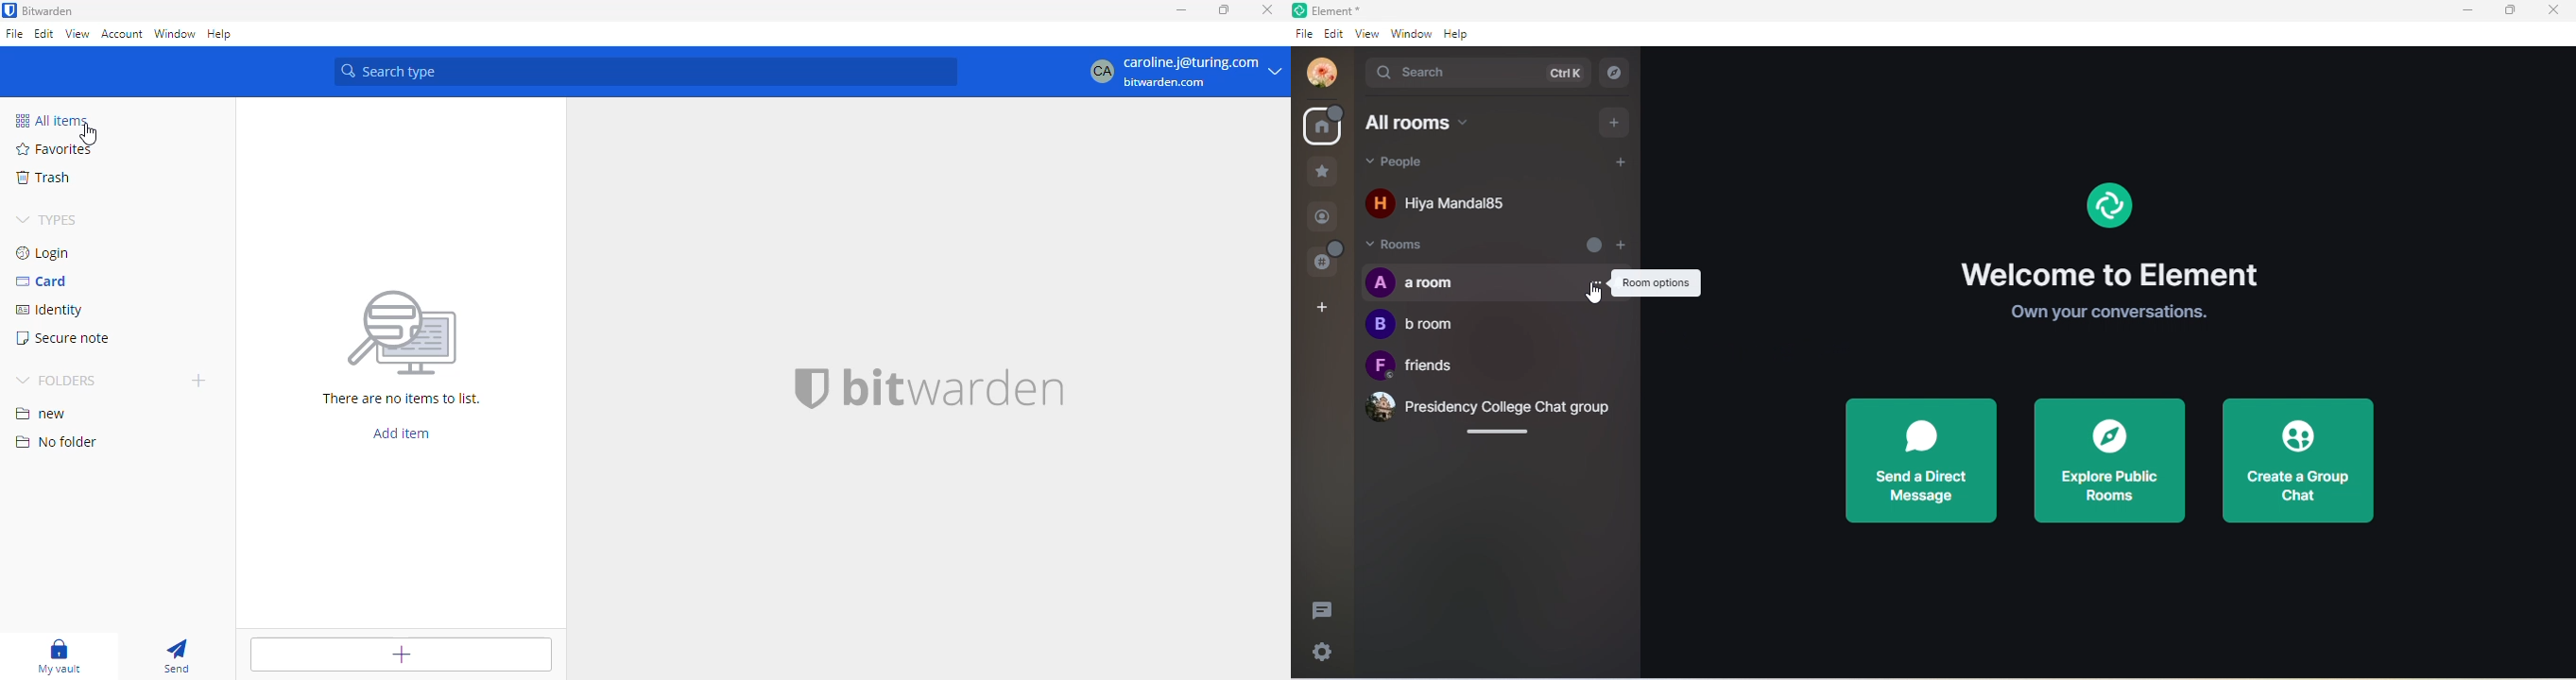 The height and width of the screenshot is (700, 2576). Describe the element at coordinates (400, 399) in the screenshot. I see `there are no items to list` at that location.